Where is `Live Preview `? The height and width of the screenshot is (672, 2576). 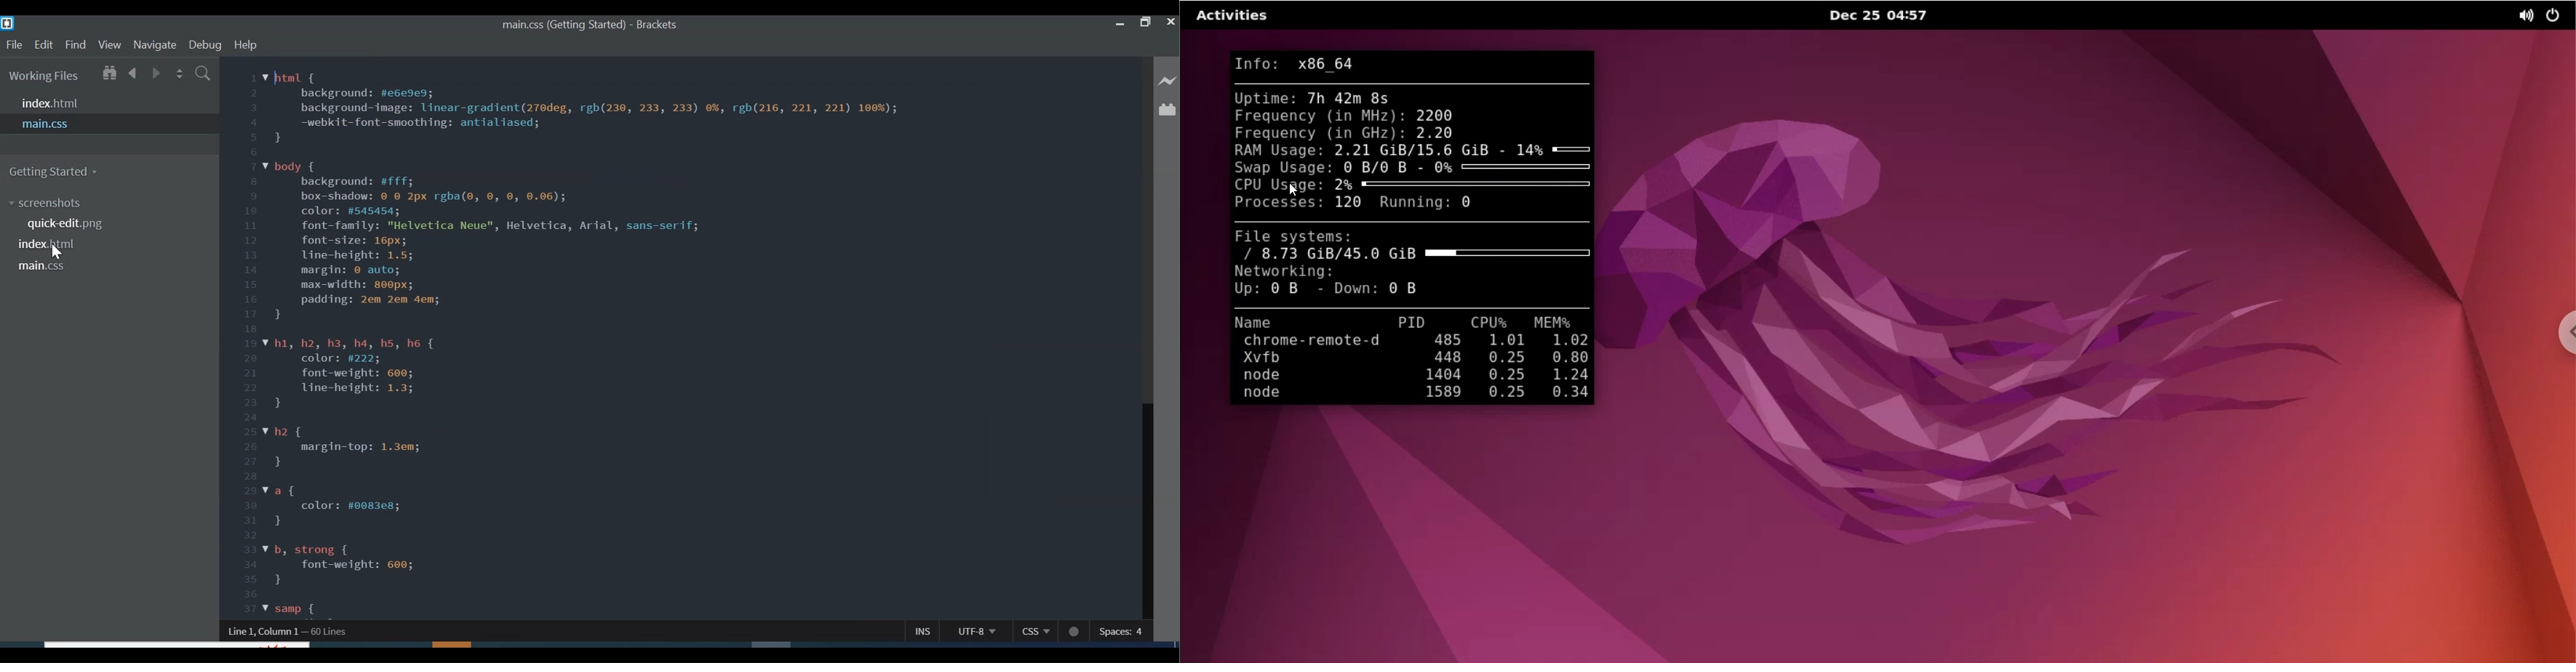 Live Preview  is located at coordinates (1166, 82).